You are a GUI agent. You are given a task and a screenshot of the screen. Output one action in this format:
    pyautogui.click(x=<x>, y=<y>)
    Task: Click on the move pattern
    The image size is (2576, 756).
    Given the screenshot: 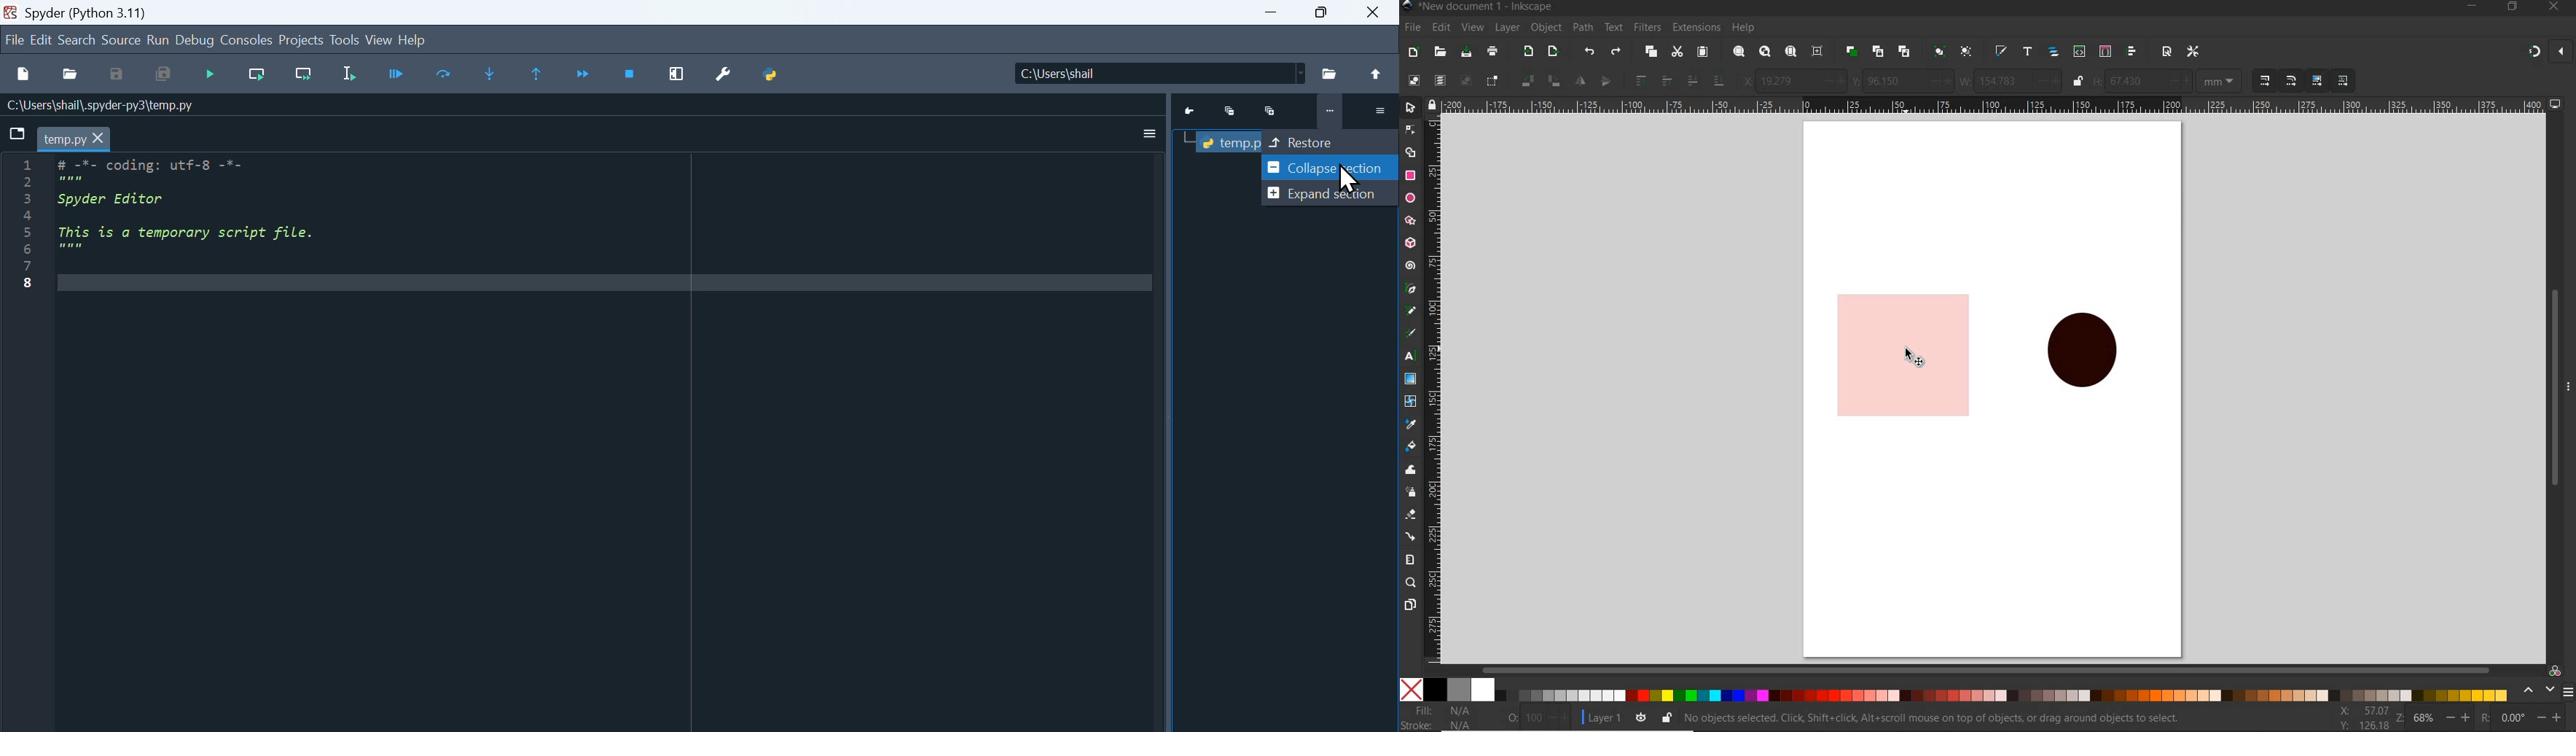 What is the action you would take?
    pyautogui.click(x=2342, y=81)
    